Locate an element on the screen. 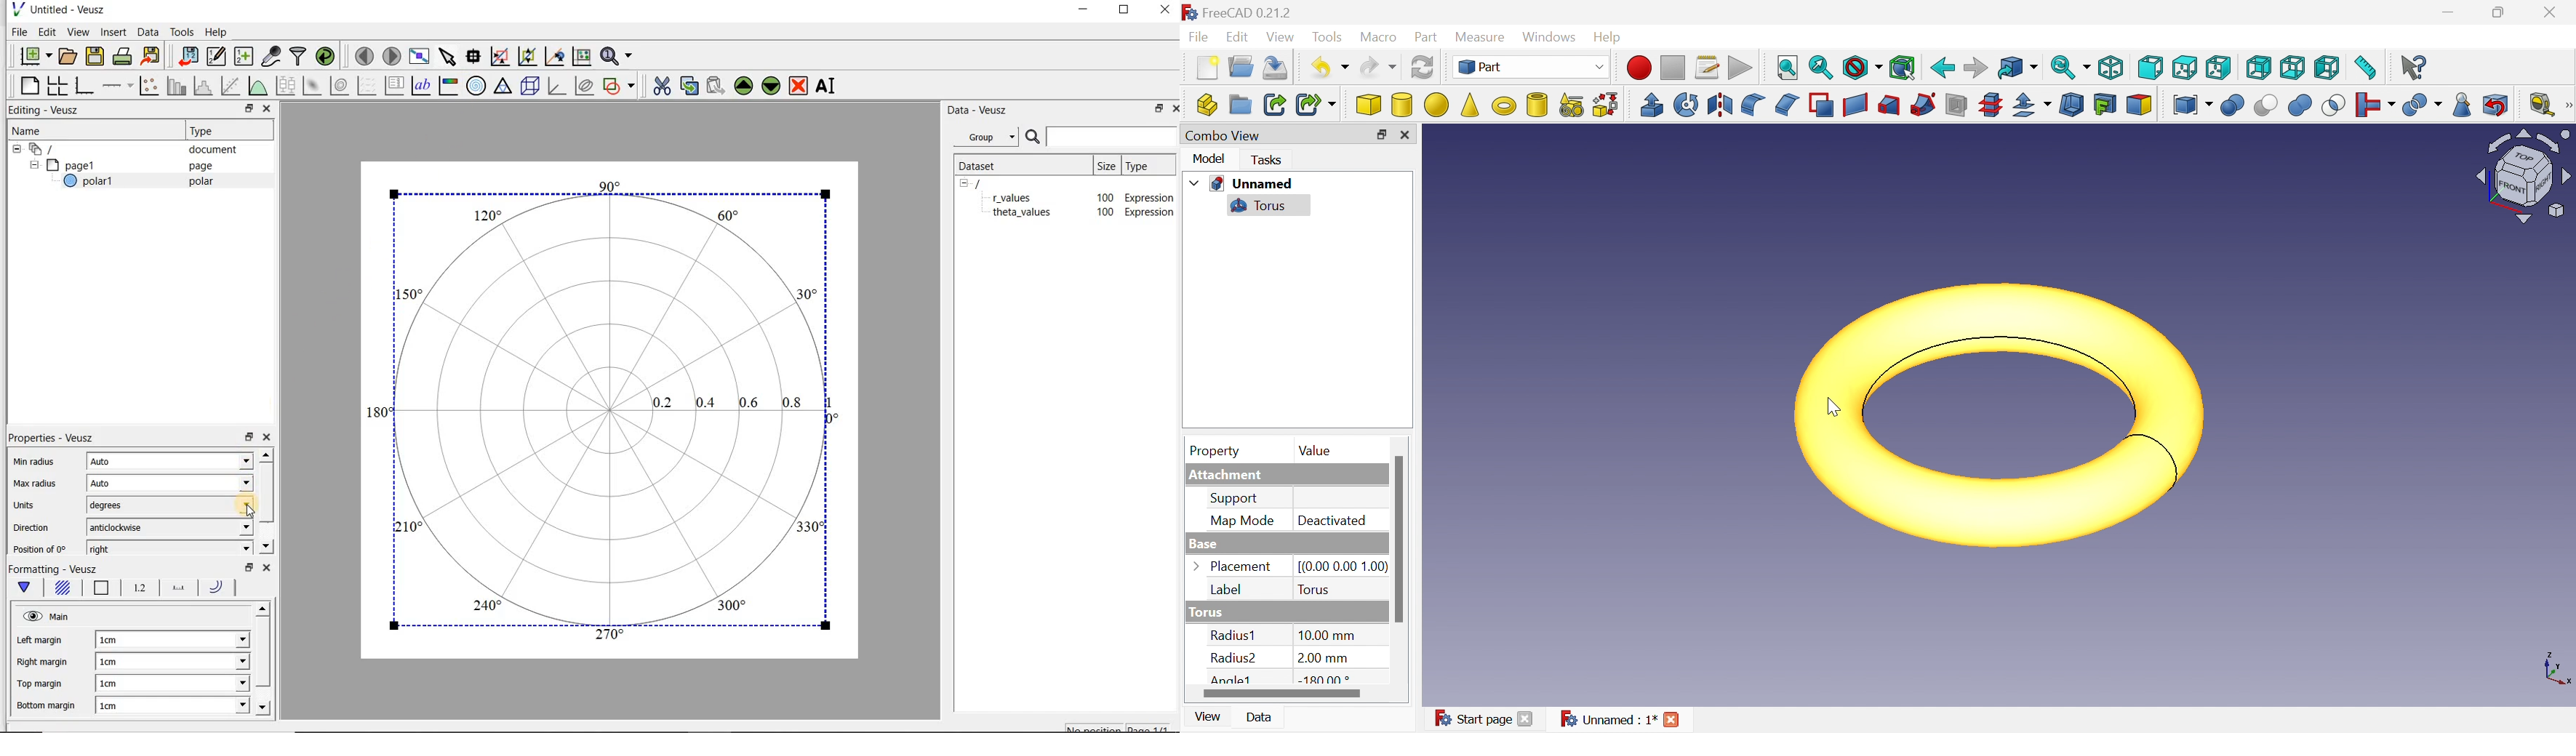 This screenshot has height=756, width=2576. Boolean is located at coordinates (2233, 105).